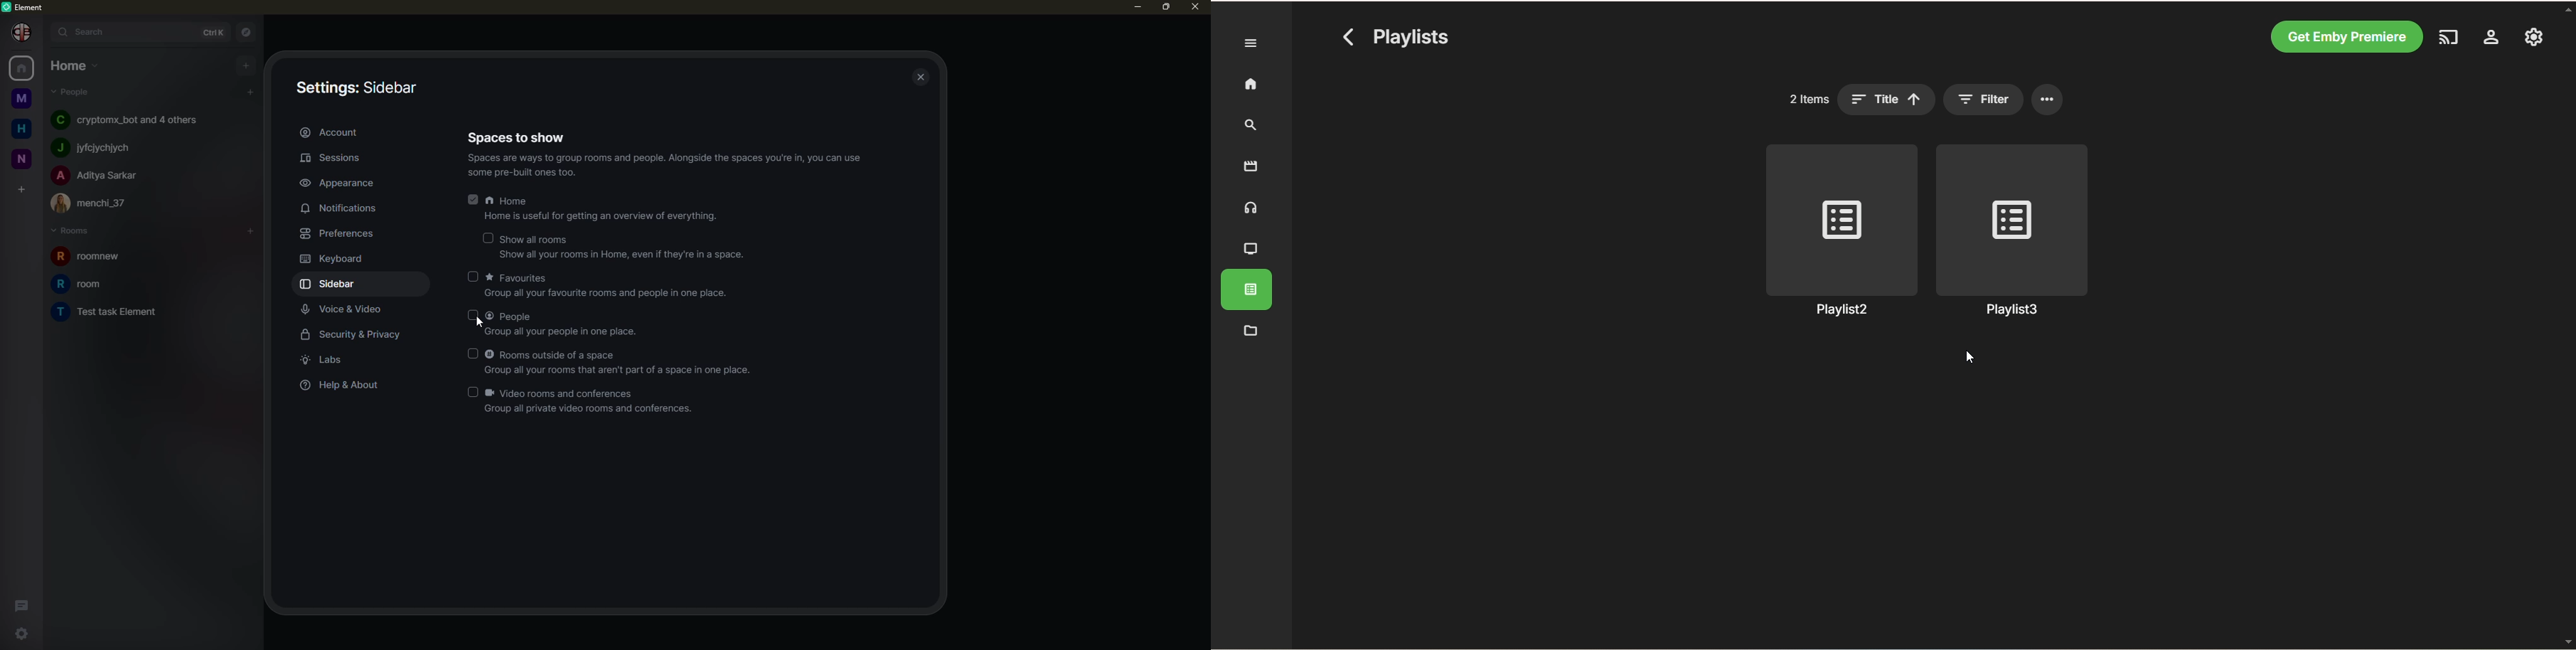 The width and height of the screenshot is (2576, 672). Describe the element at coordinates (18, 127) in the screenshot. I see `home` at that location.